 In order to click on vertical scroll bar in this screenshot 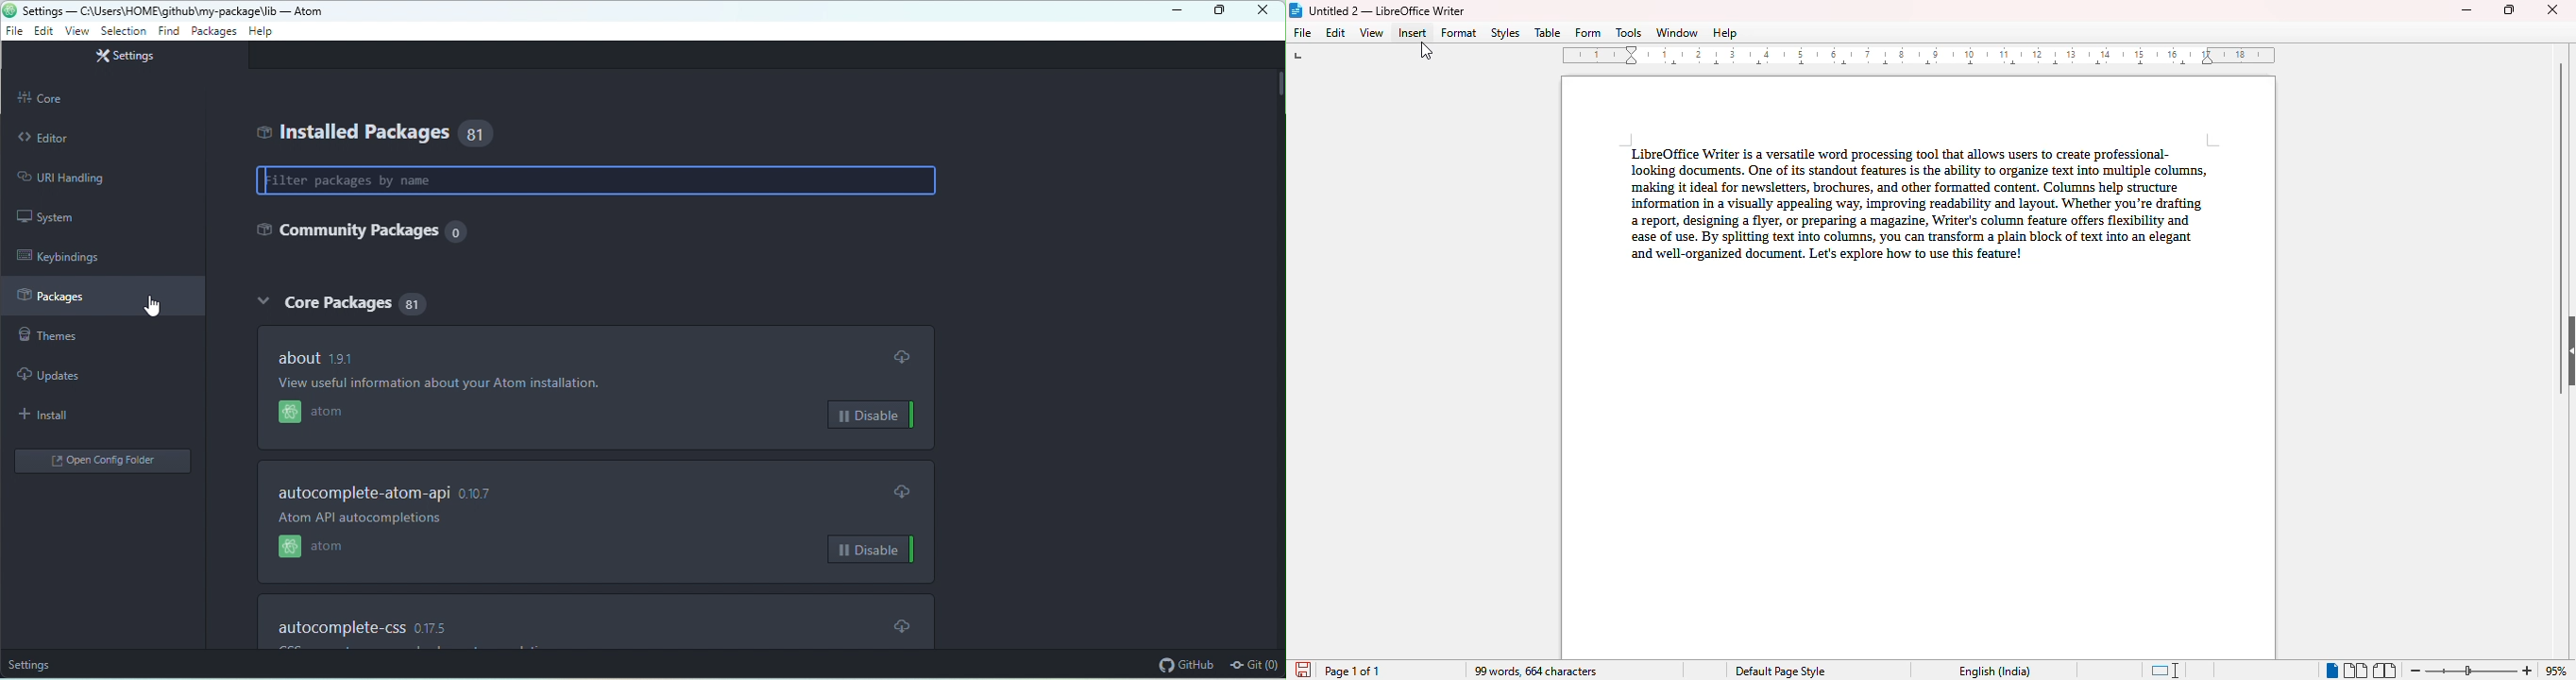, I will do `click(2562, 229)`.